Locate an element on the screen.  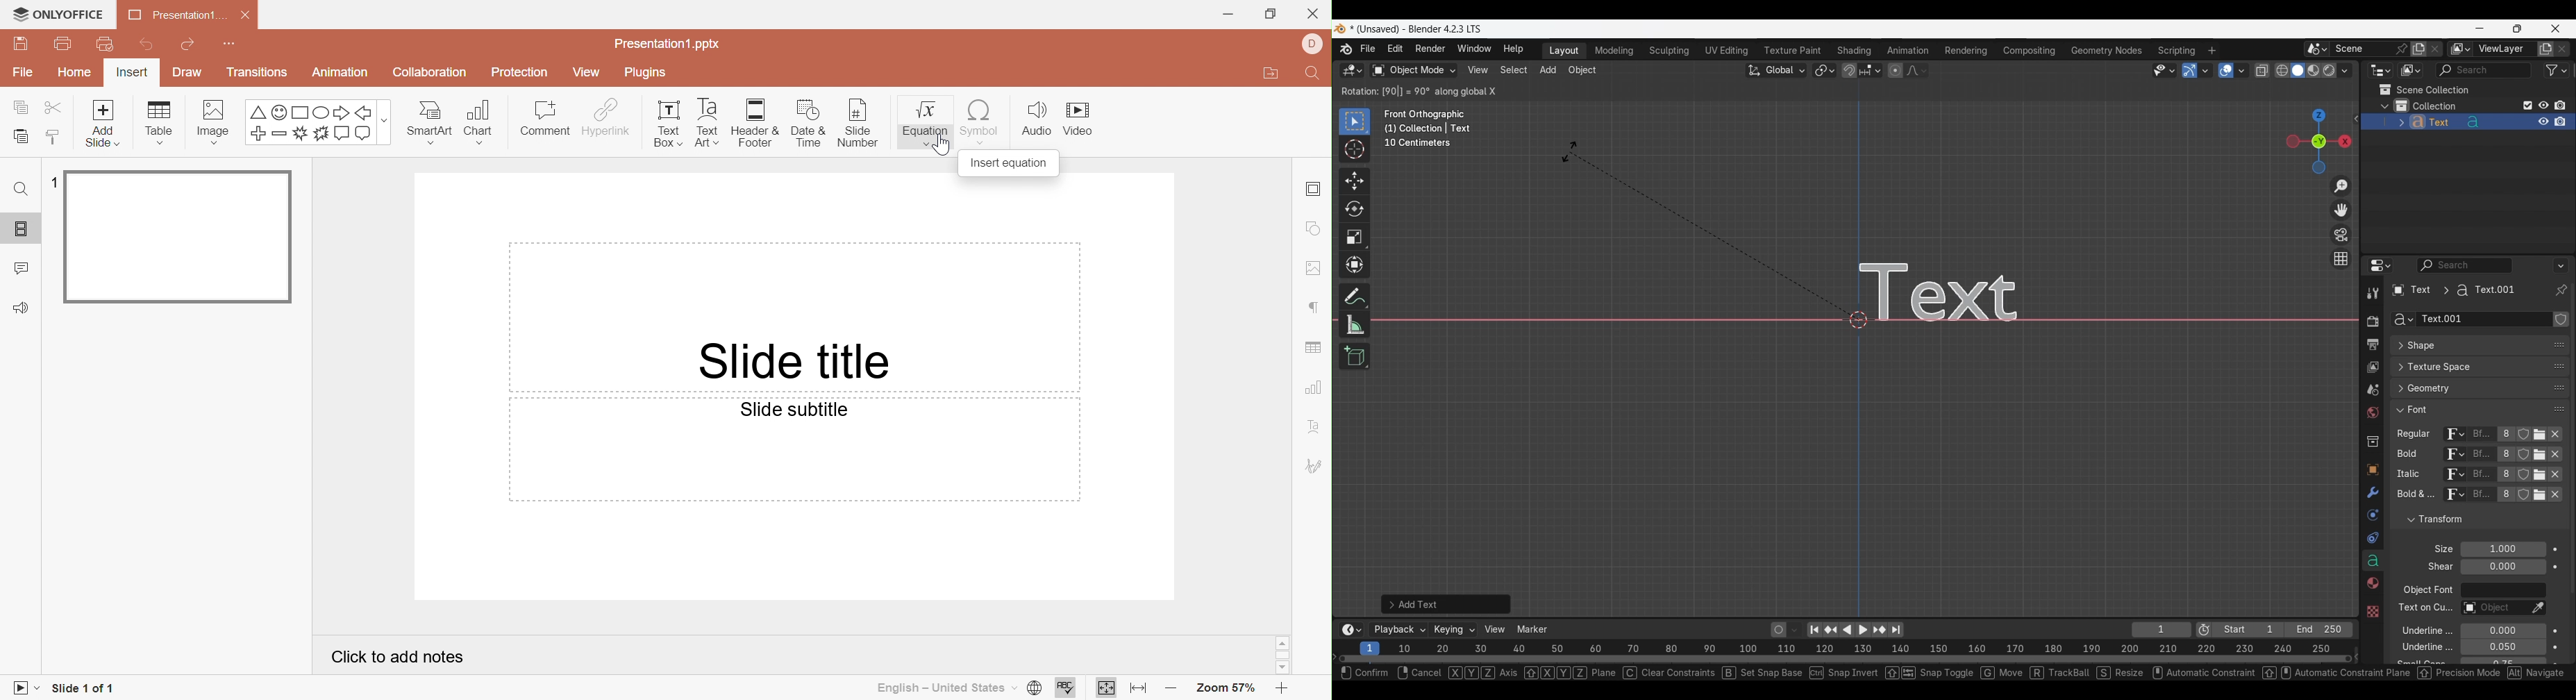
Display filter is located at coordinates (2465, 265).